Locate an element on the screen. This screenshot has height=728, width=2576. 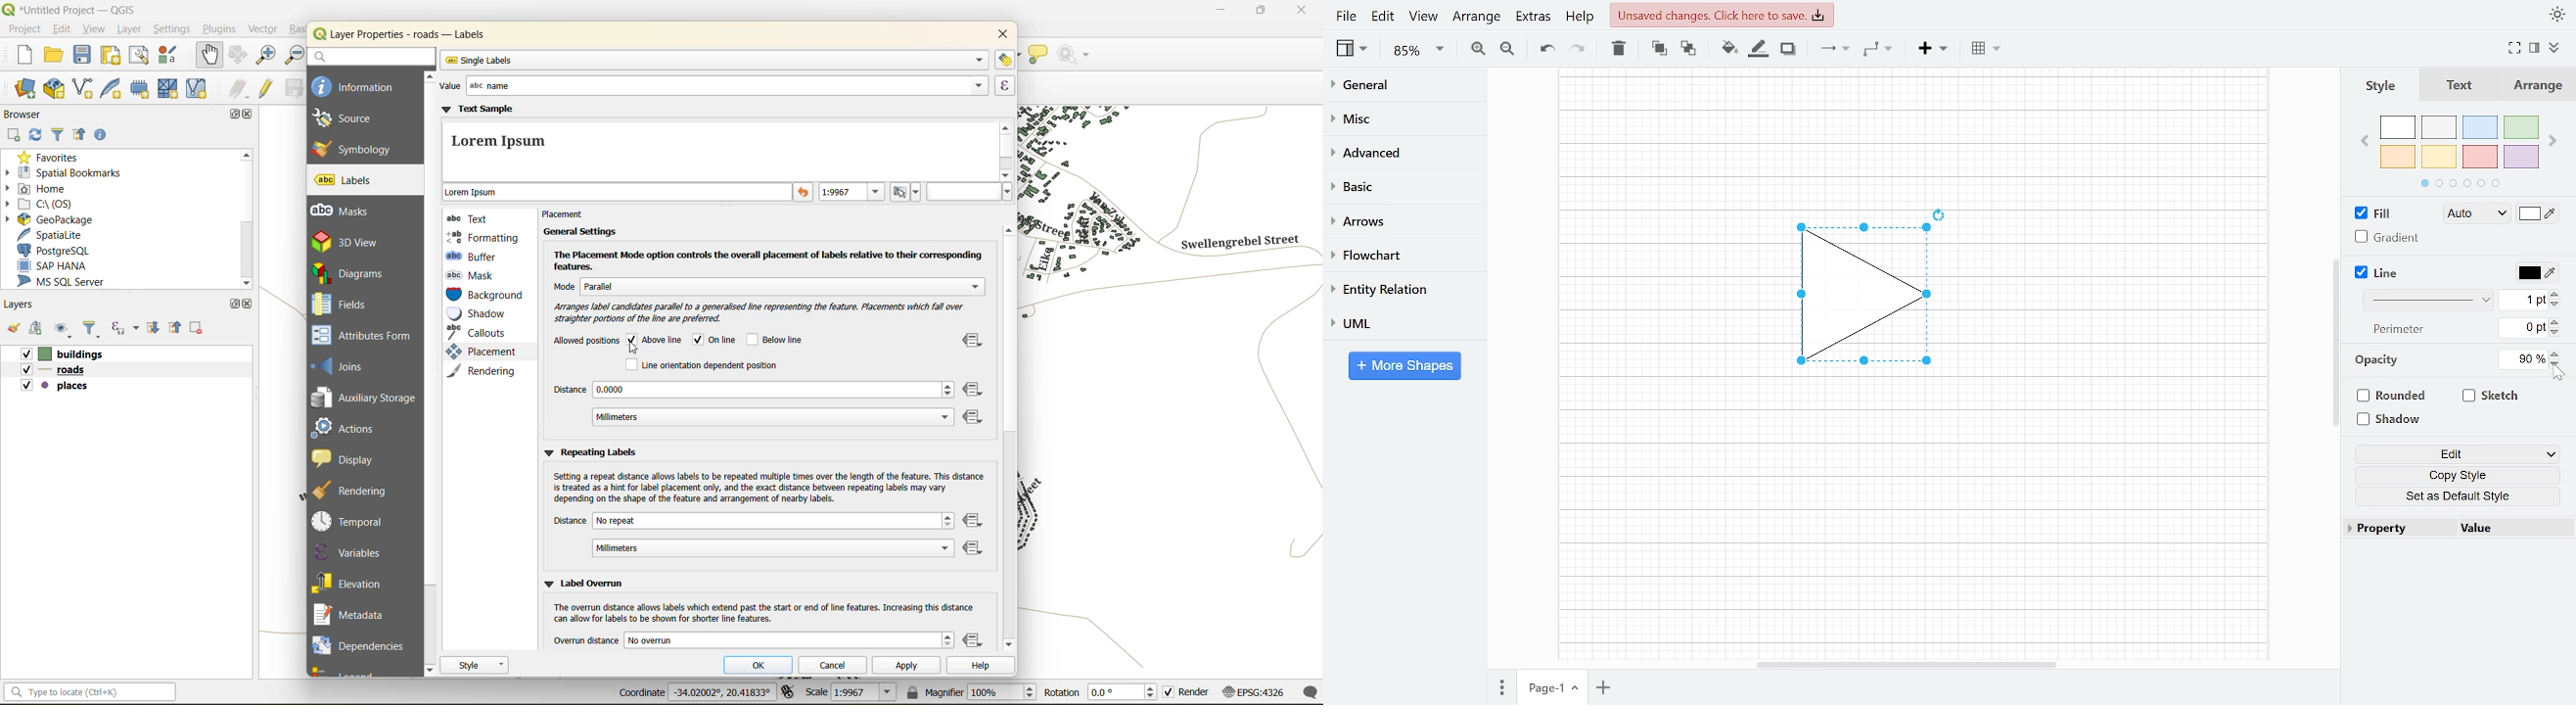
red is located at coordinates (2480, 158).